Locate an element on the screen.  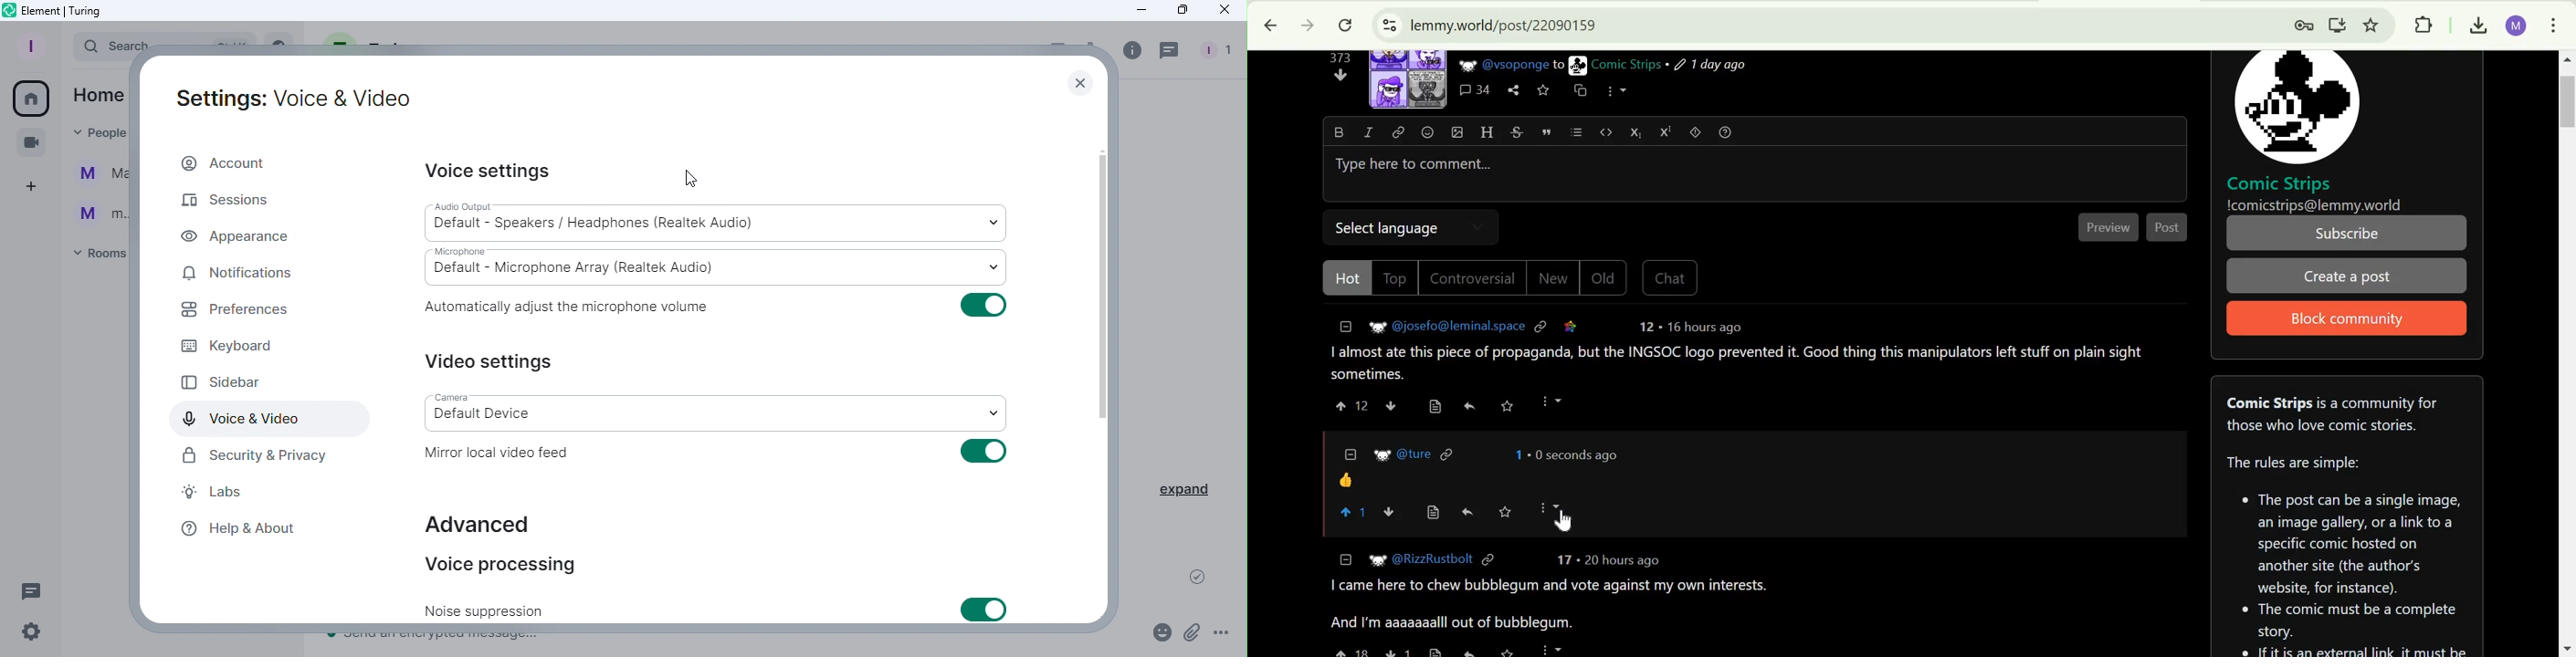
Security and Privacy is located at coordinates (254, 455).